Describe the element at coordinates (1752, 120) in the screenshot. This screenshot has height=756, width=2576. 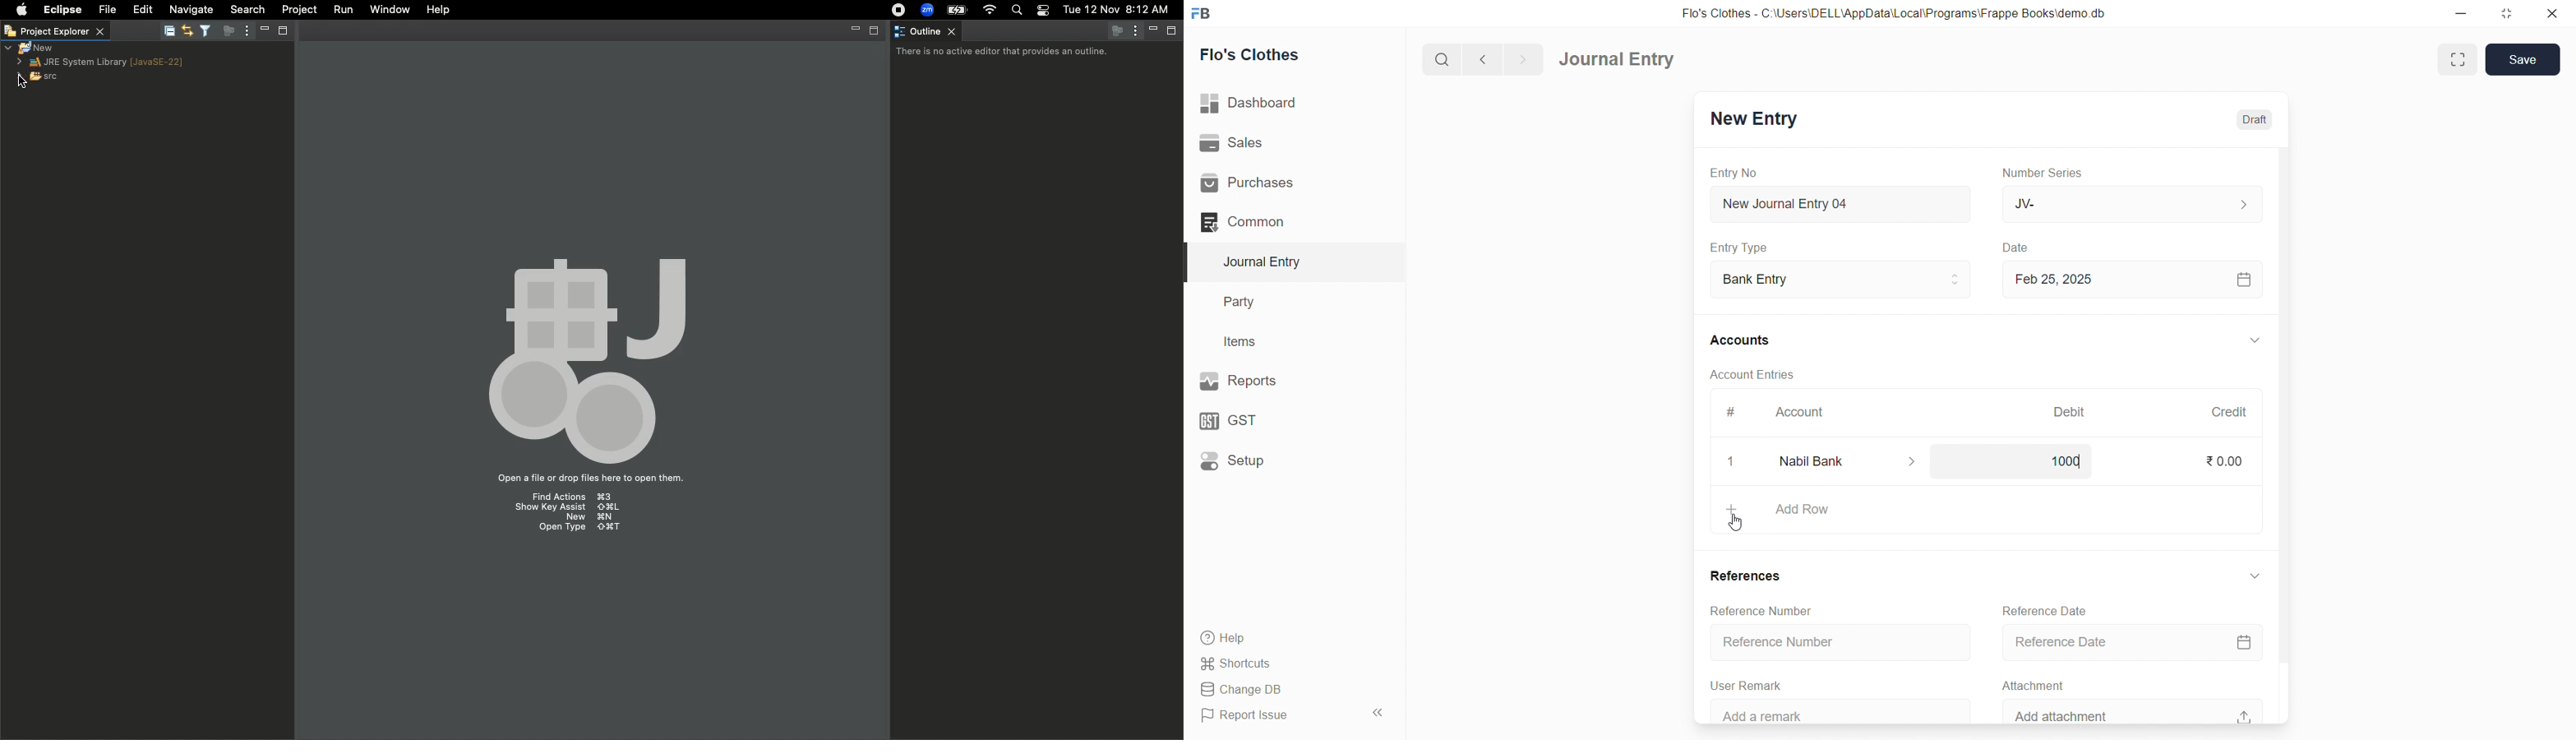
I see `New Entry` at that location.